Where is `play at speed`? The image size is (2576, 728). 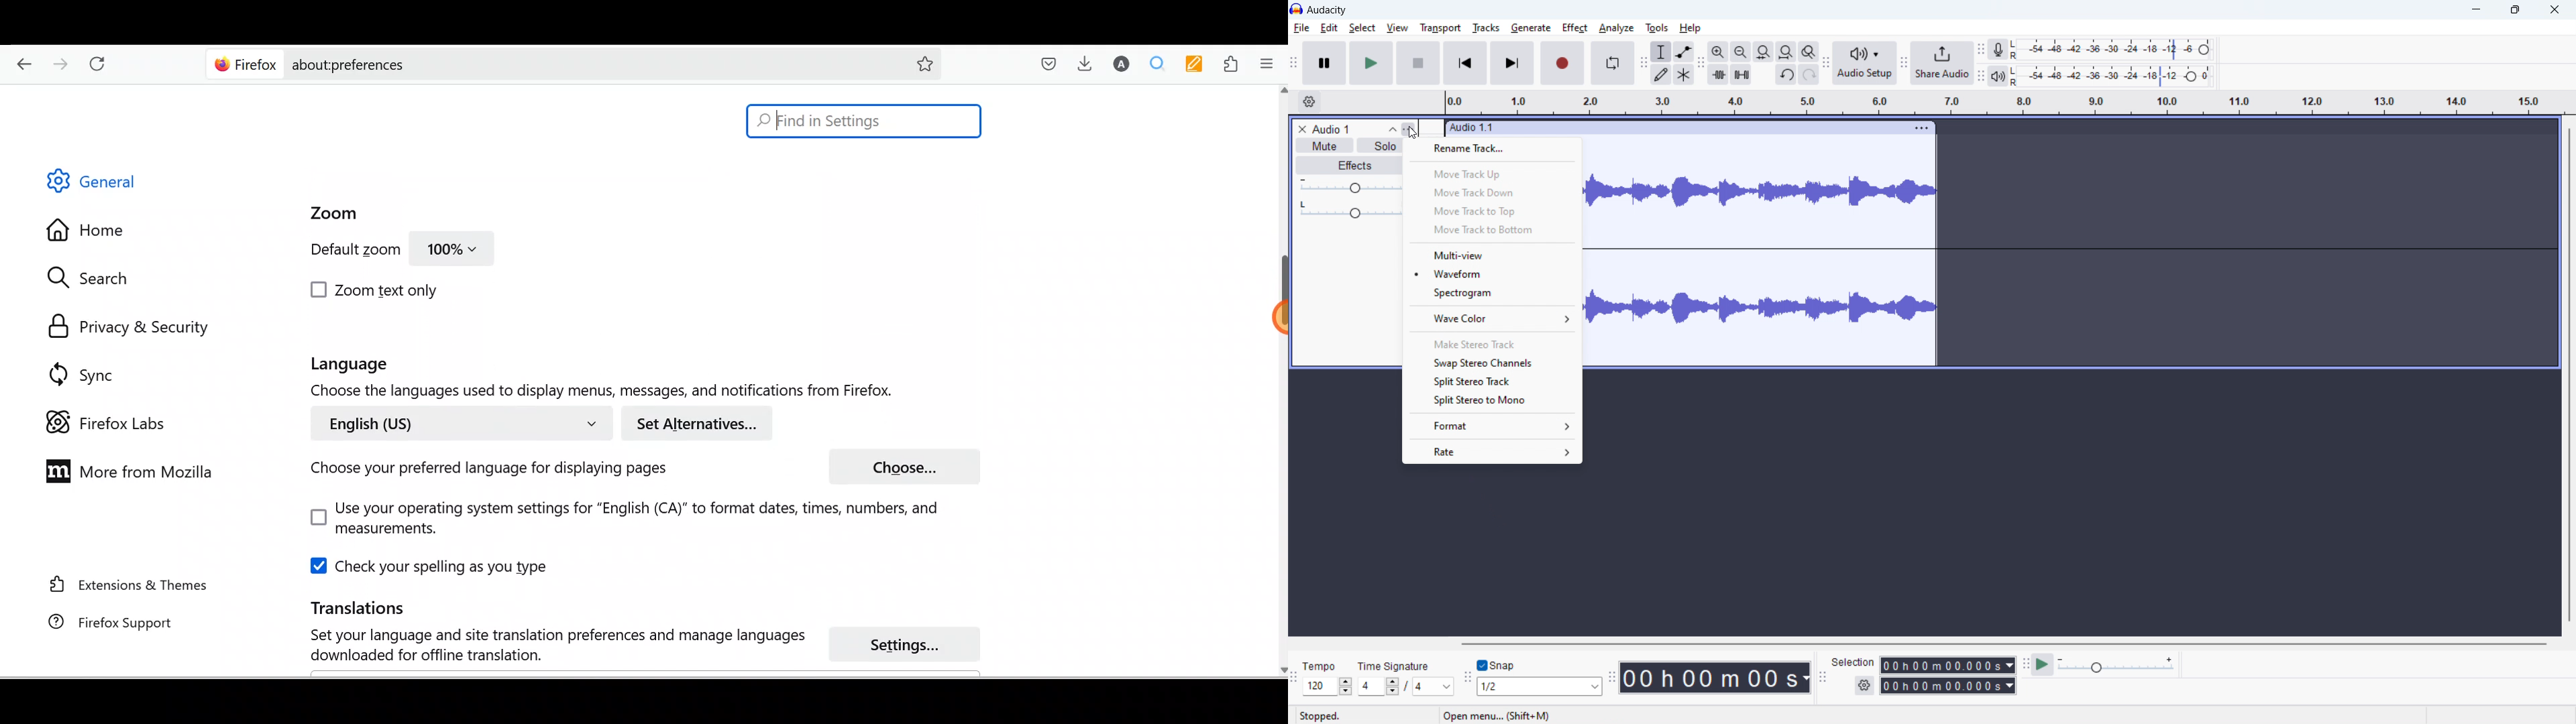
play at speed is located at coordinates (2043, 665).